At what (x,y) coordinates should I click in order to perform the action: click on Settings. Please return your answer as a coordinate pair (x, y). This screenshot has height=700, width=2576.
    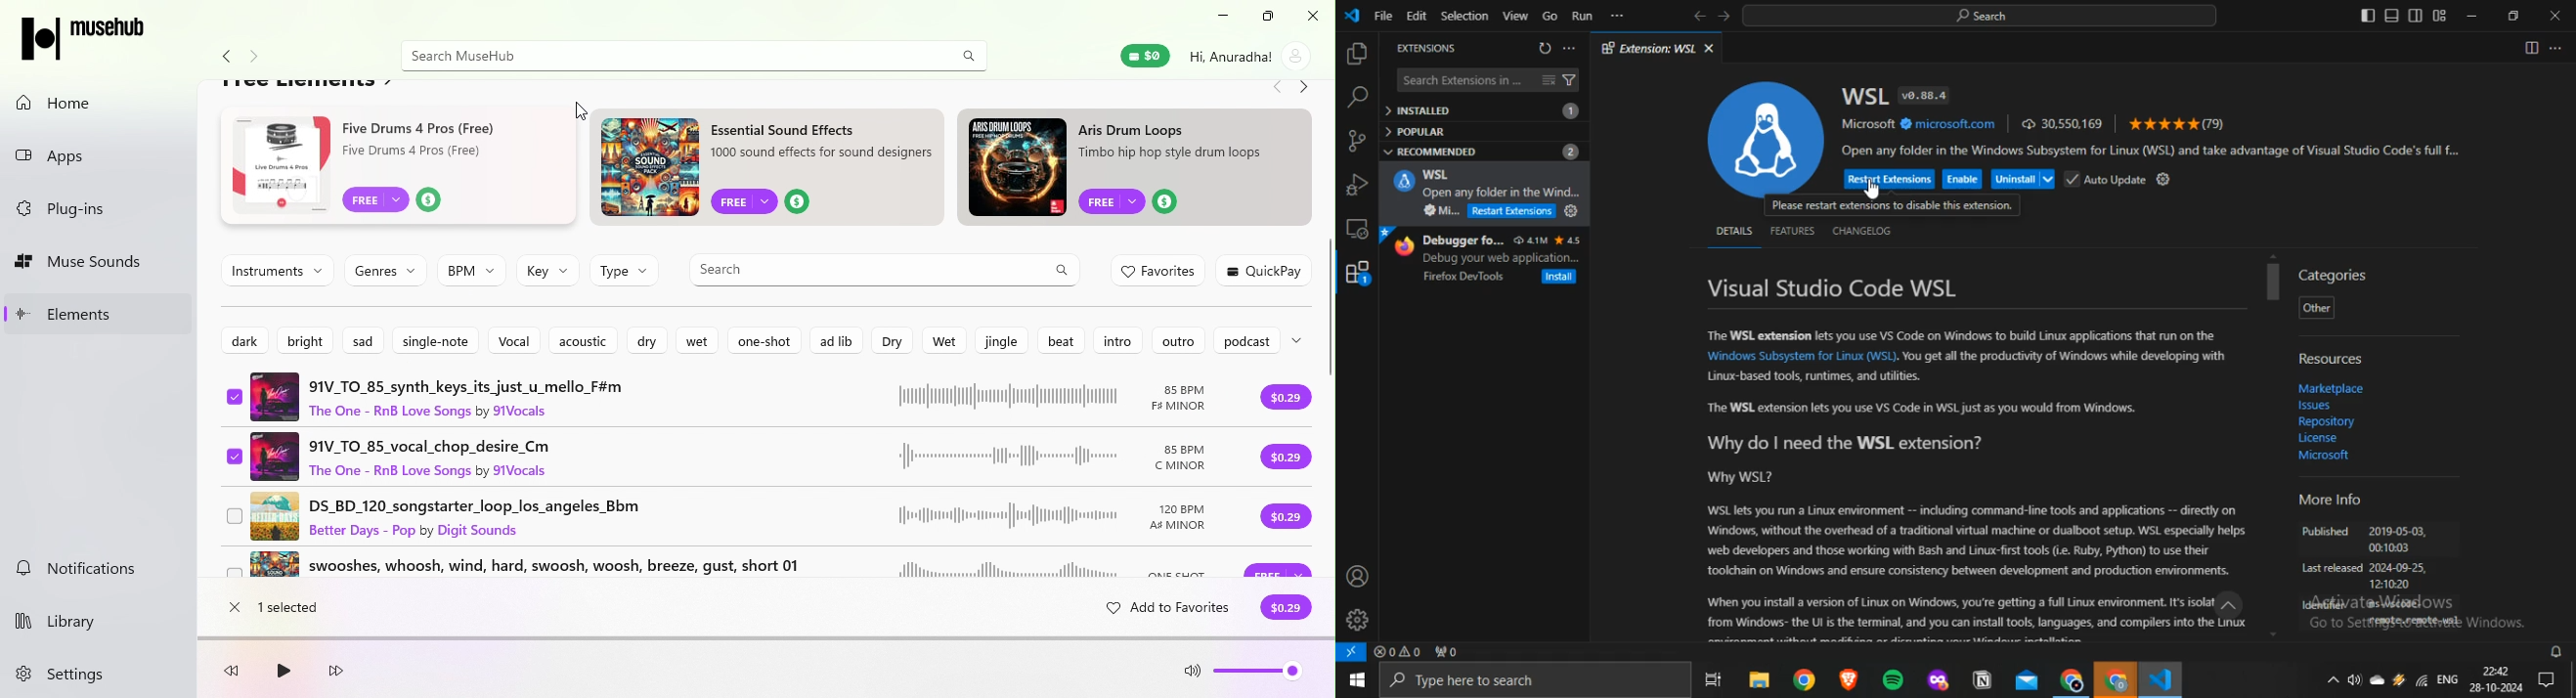
    Looking at the image, I should click on (74, 676).